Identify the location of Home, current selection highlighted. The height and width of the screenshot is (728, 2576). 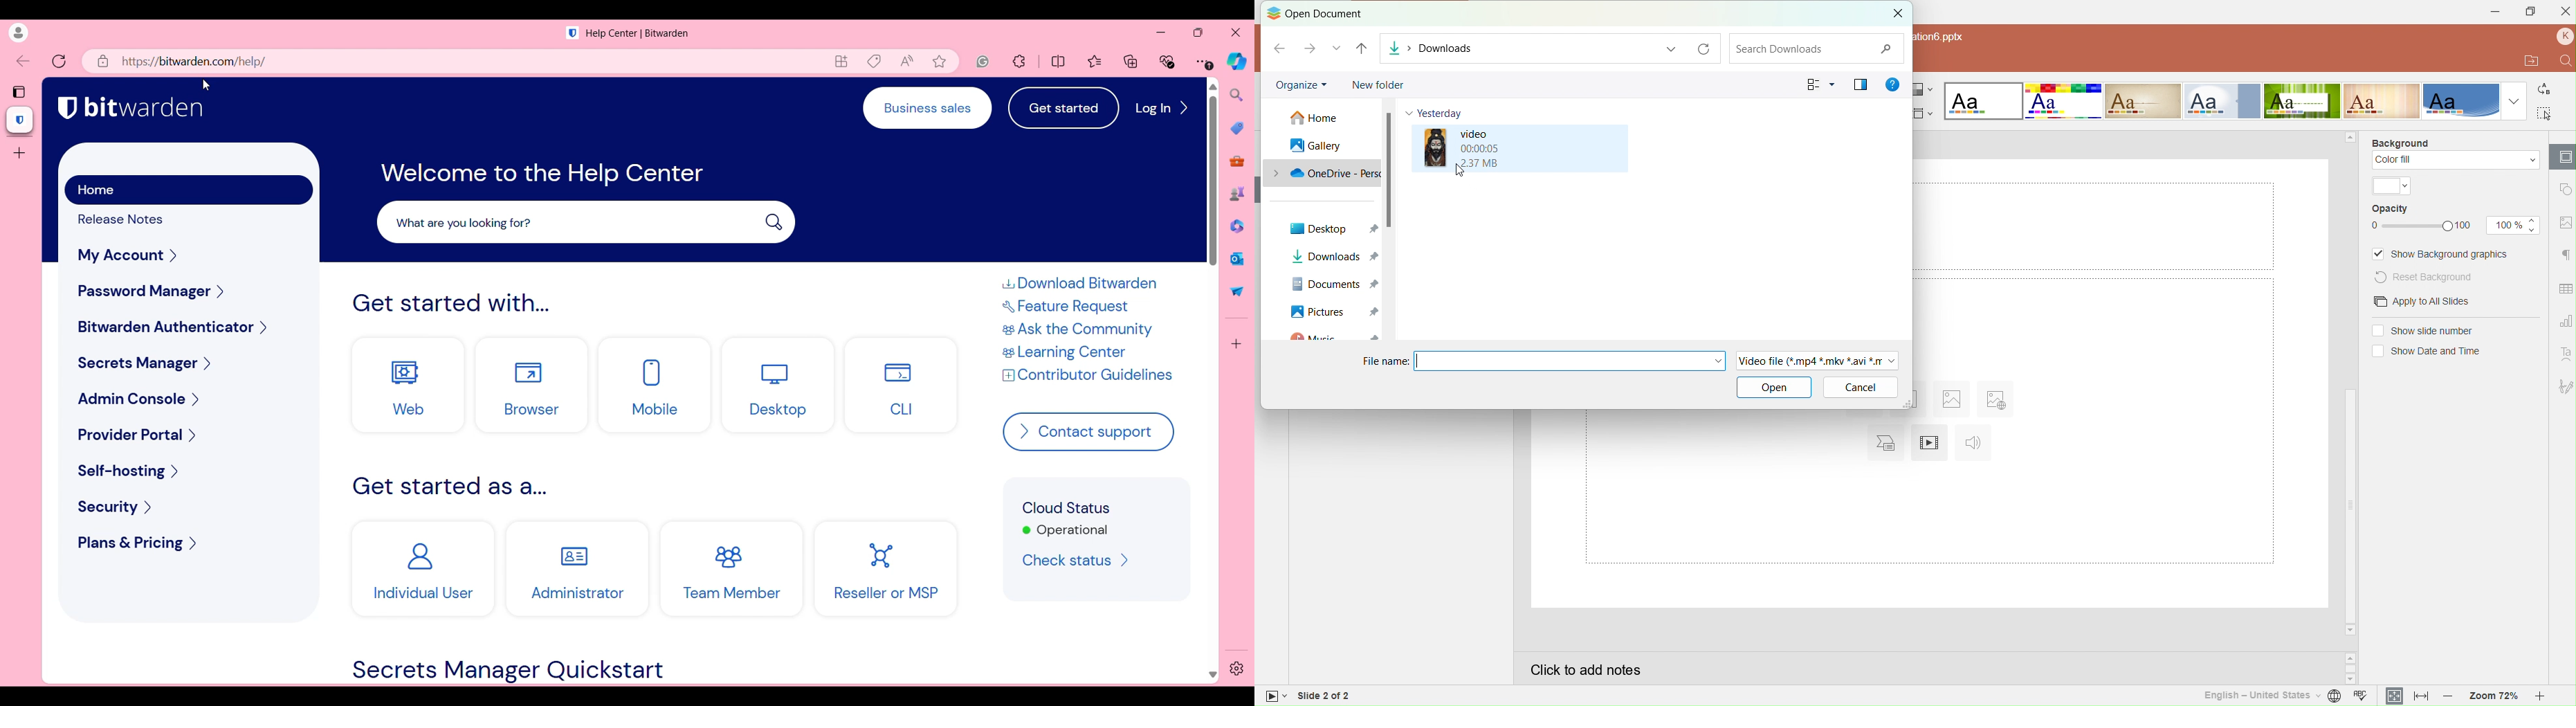
(189, 190).